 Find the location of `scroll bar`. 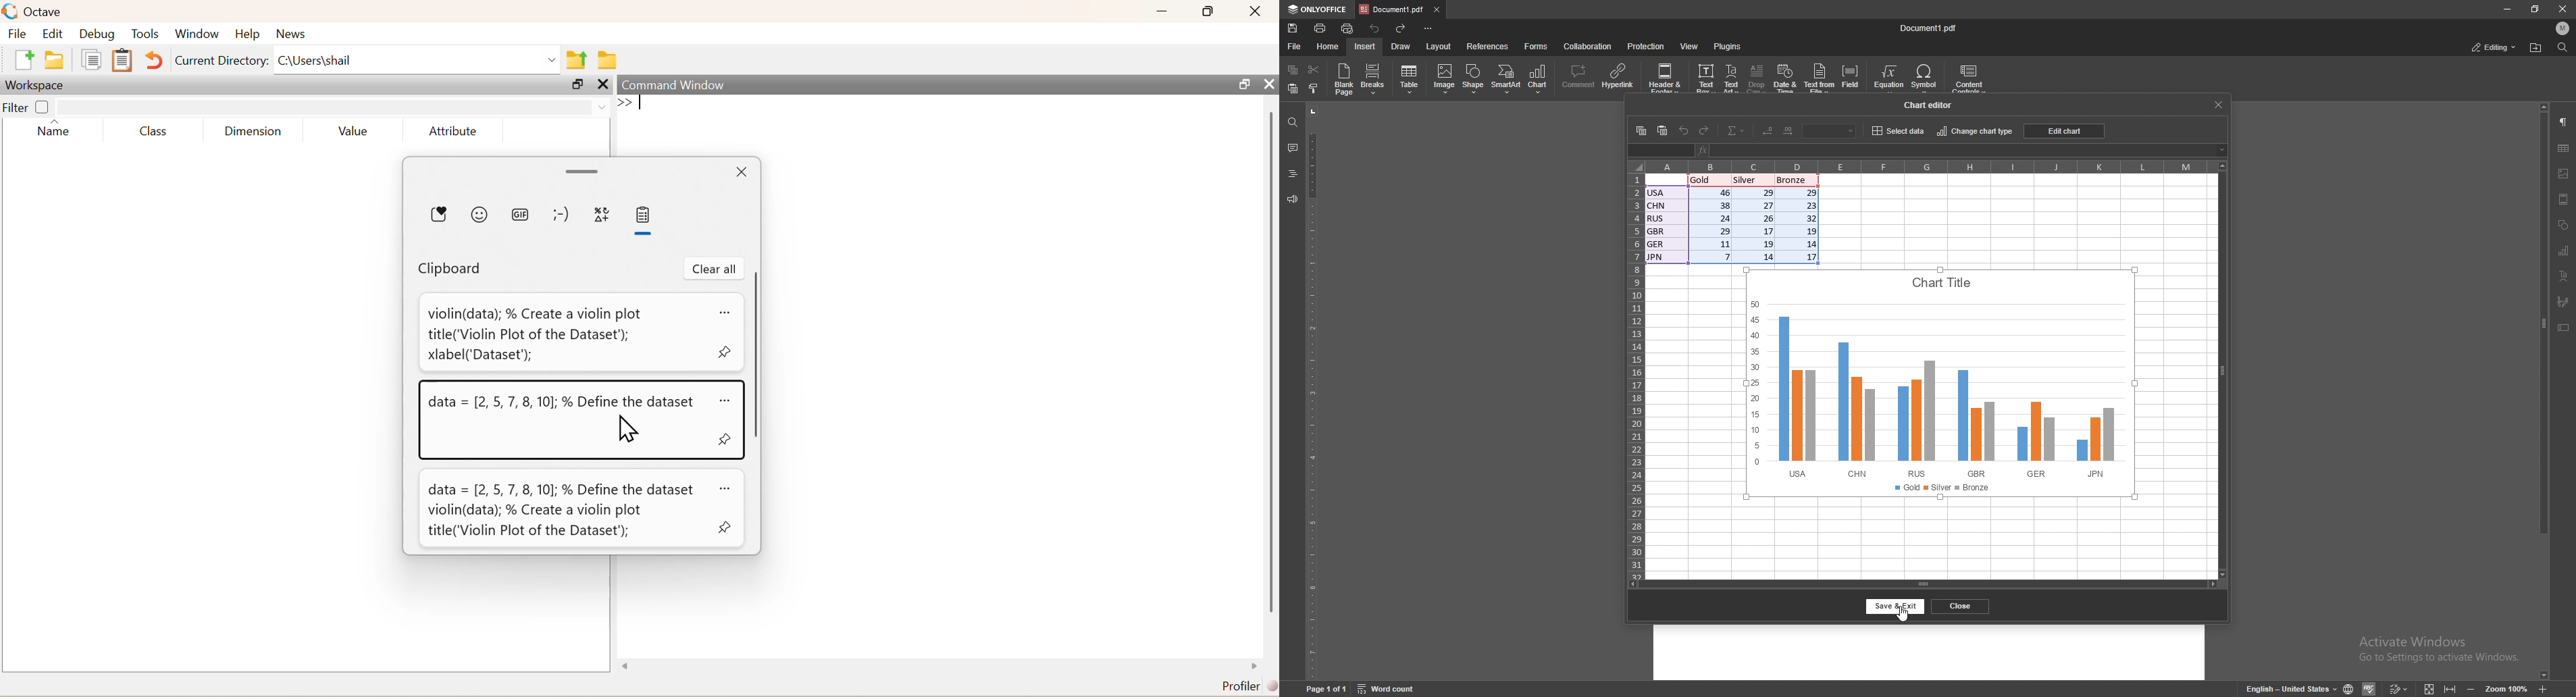

scroll bar is located at coordinates (2222, 369).